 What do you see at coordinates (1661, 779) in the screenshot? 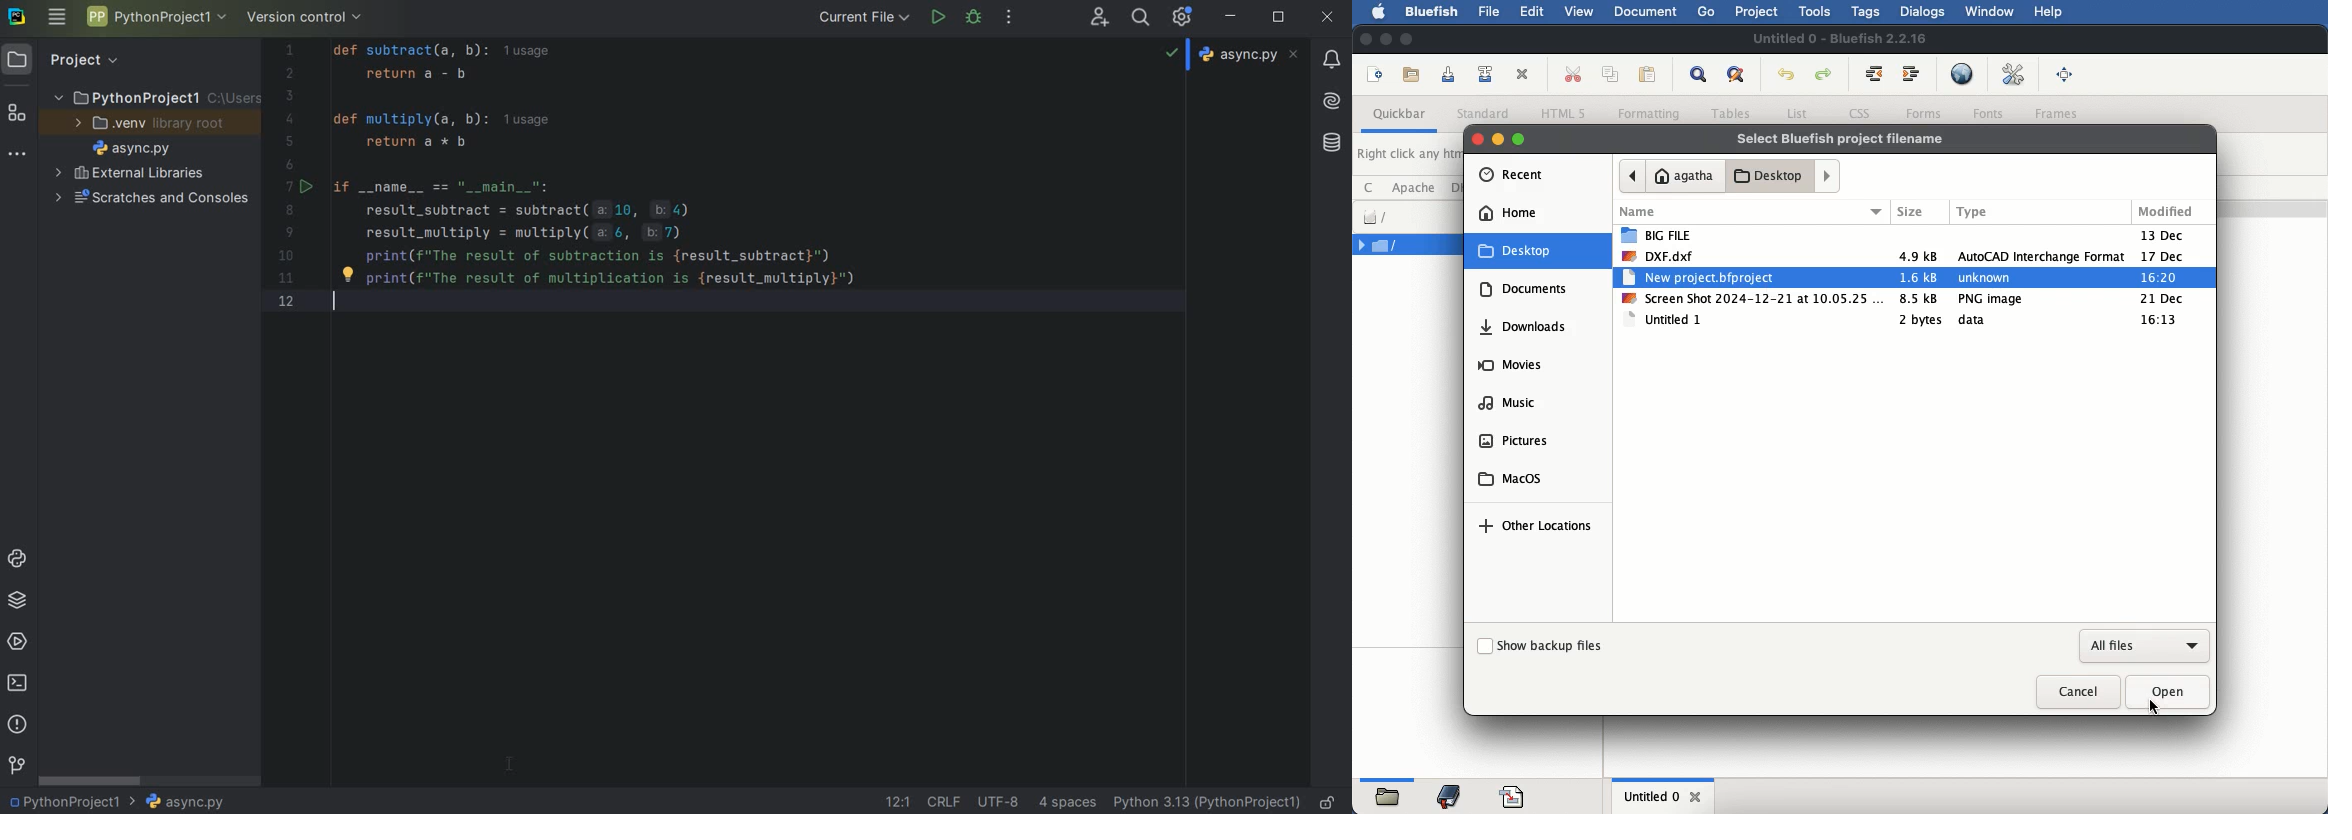
I see `Horizontal Scrollbar` at bounding box center [1661, 779].